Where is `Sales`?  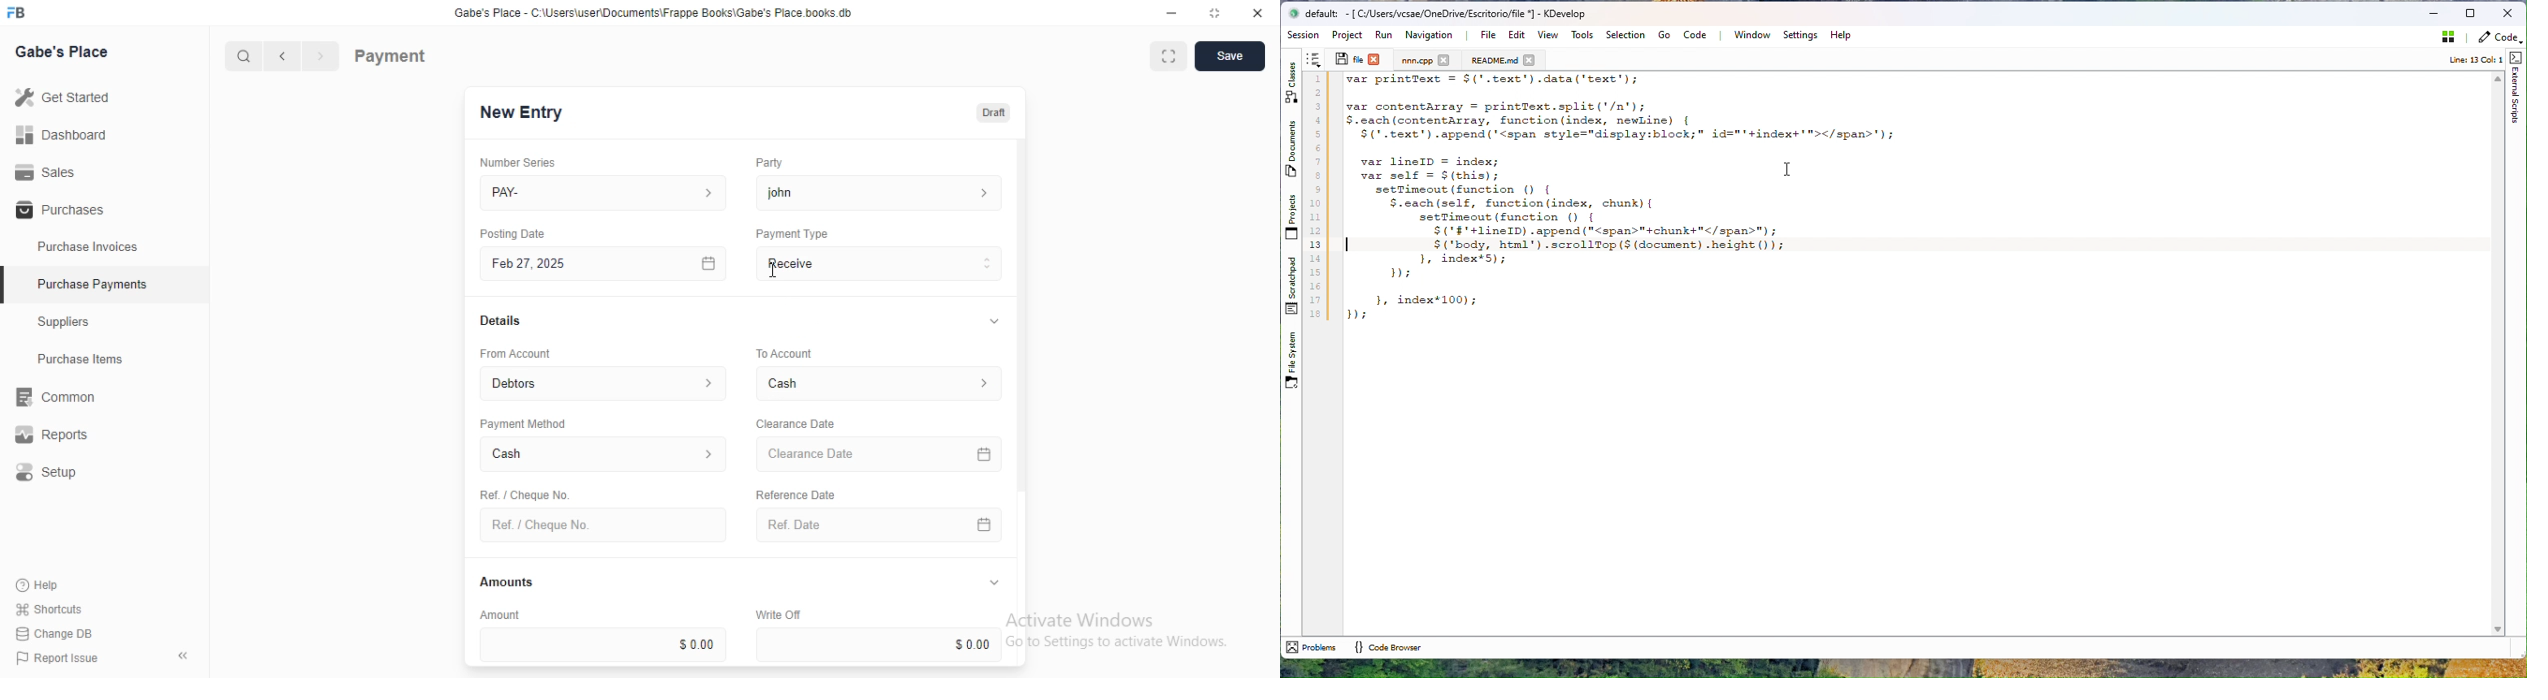
Sales is located at coordinates (45, 171).